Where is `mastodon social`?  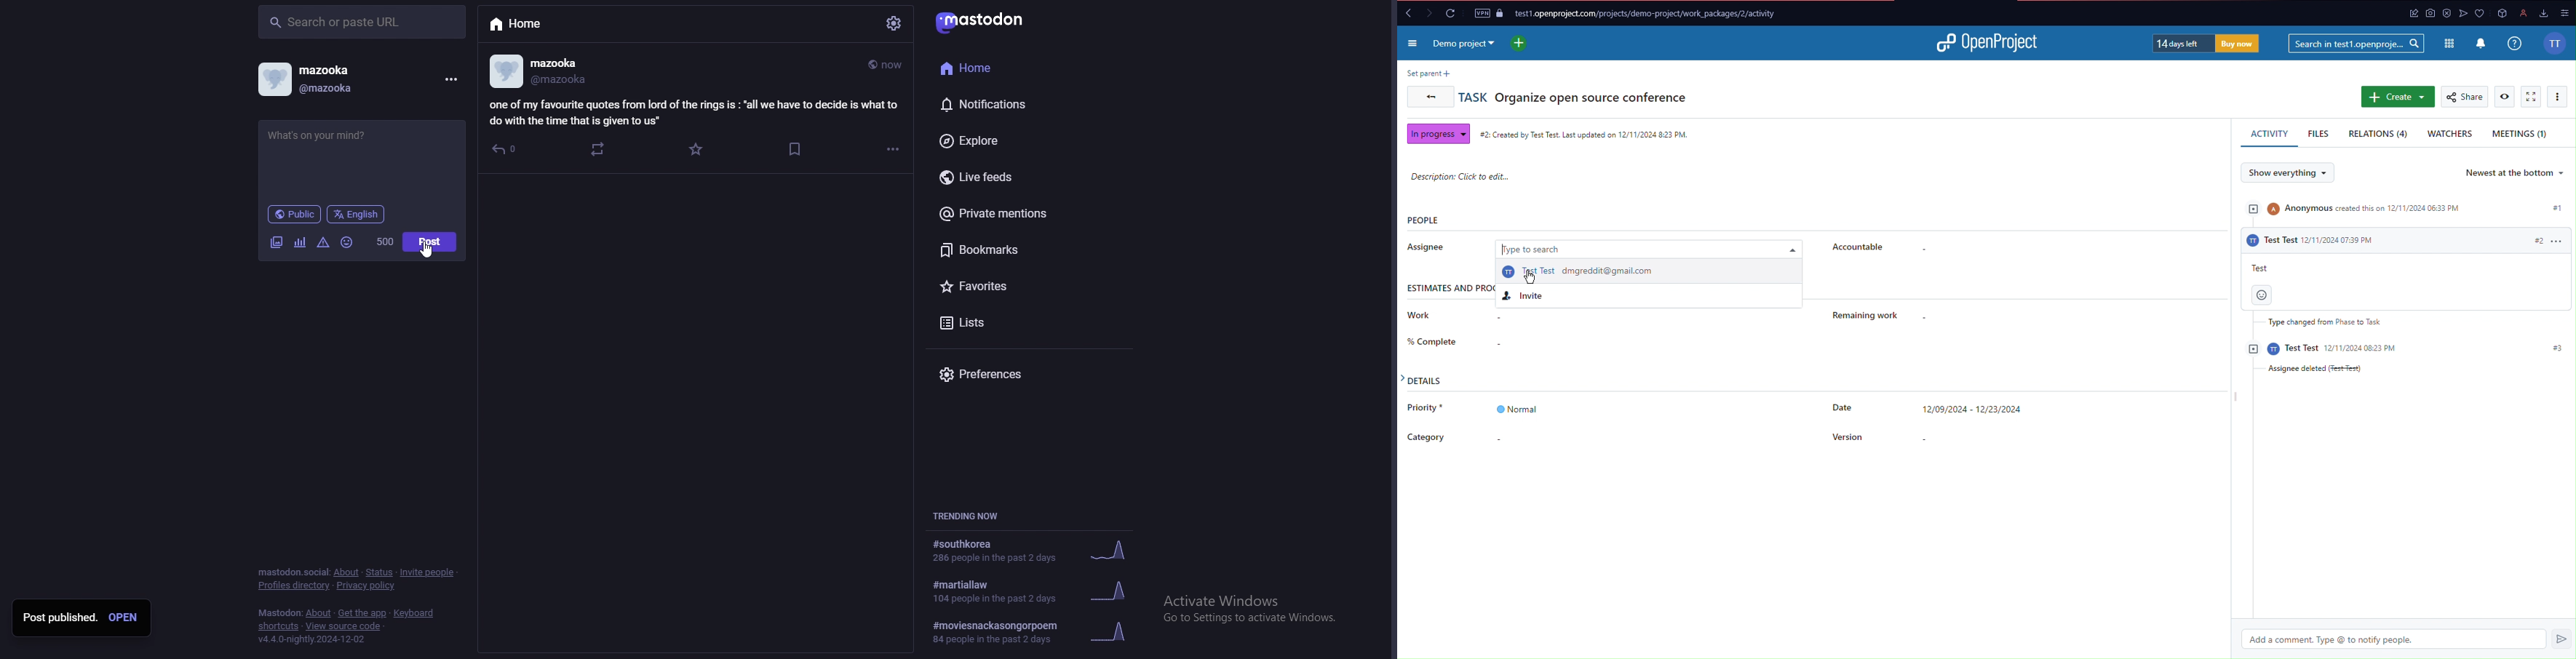 mastodon social is located at coordinates (293, 573).